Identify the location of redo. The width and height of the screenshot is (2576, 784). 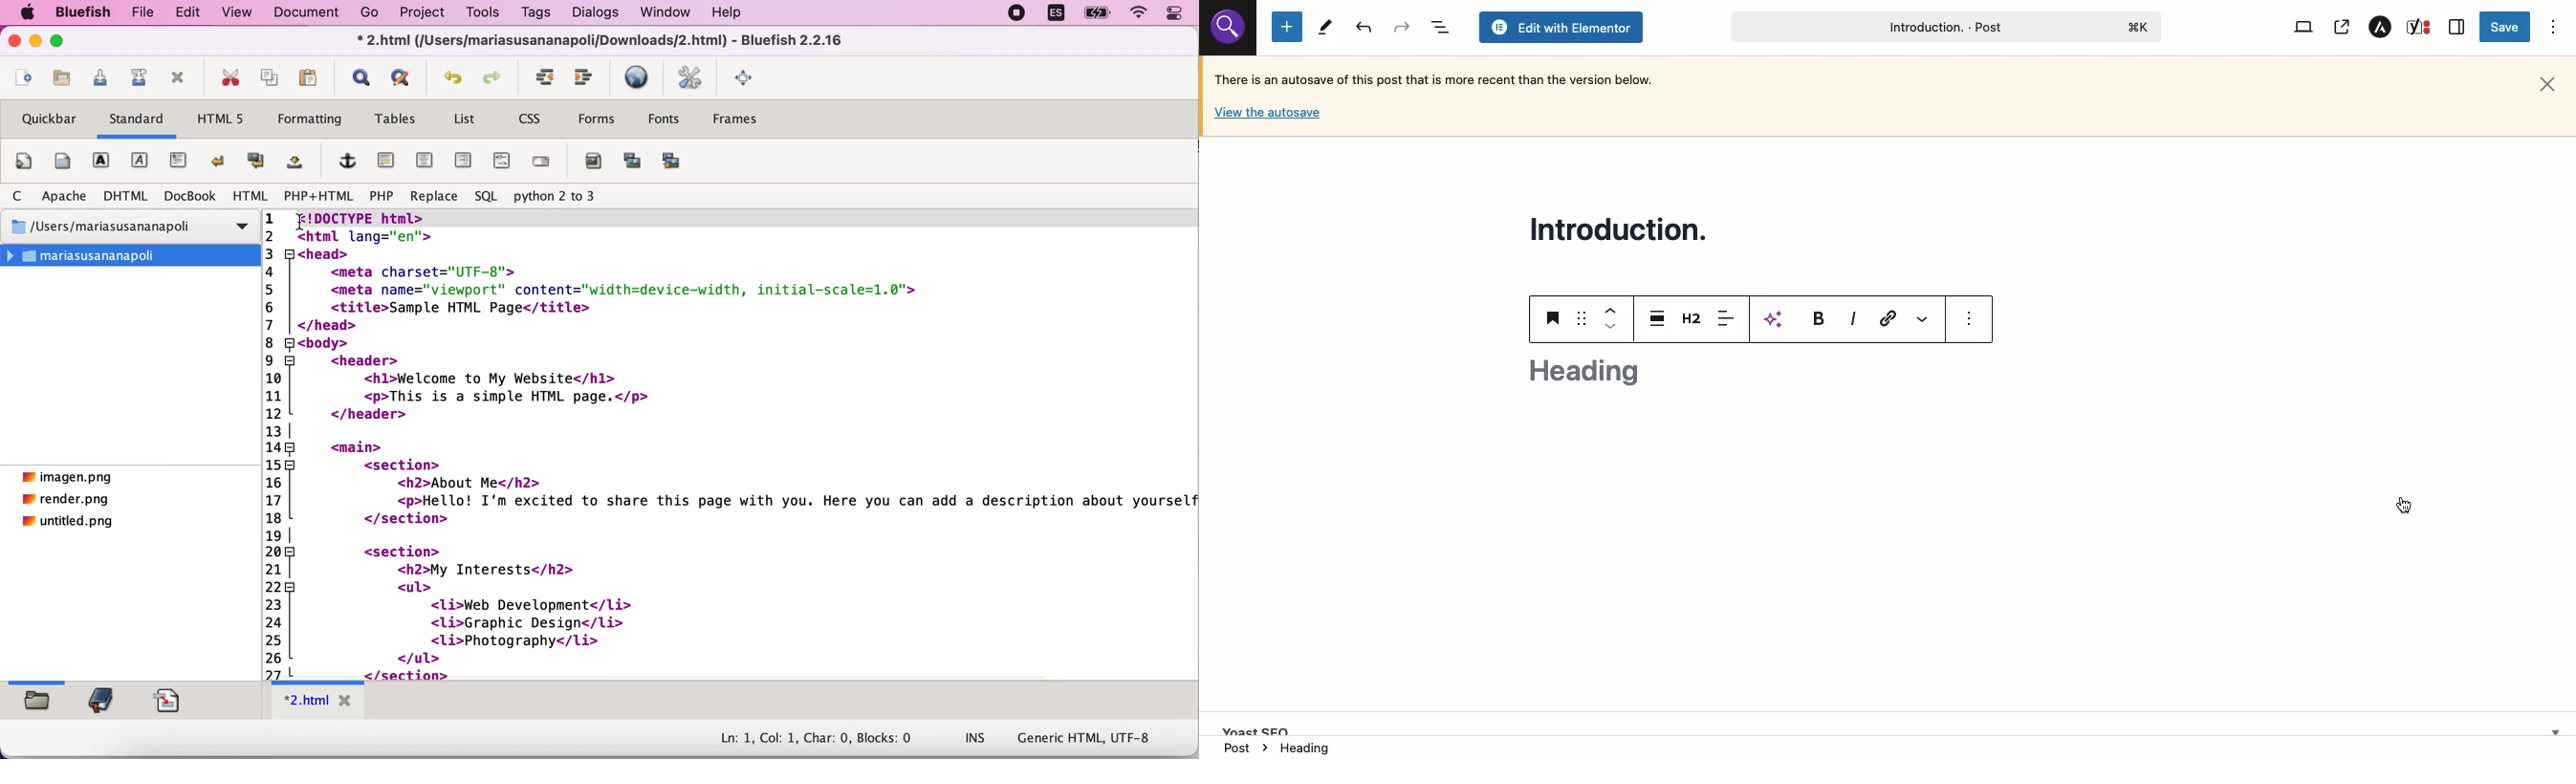
(497, 78).